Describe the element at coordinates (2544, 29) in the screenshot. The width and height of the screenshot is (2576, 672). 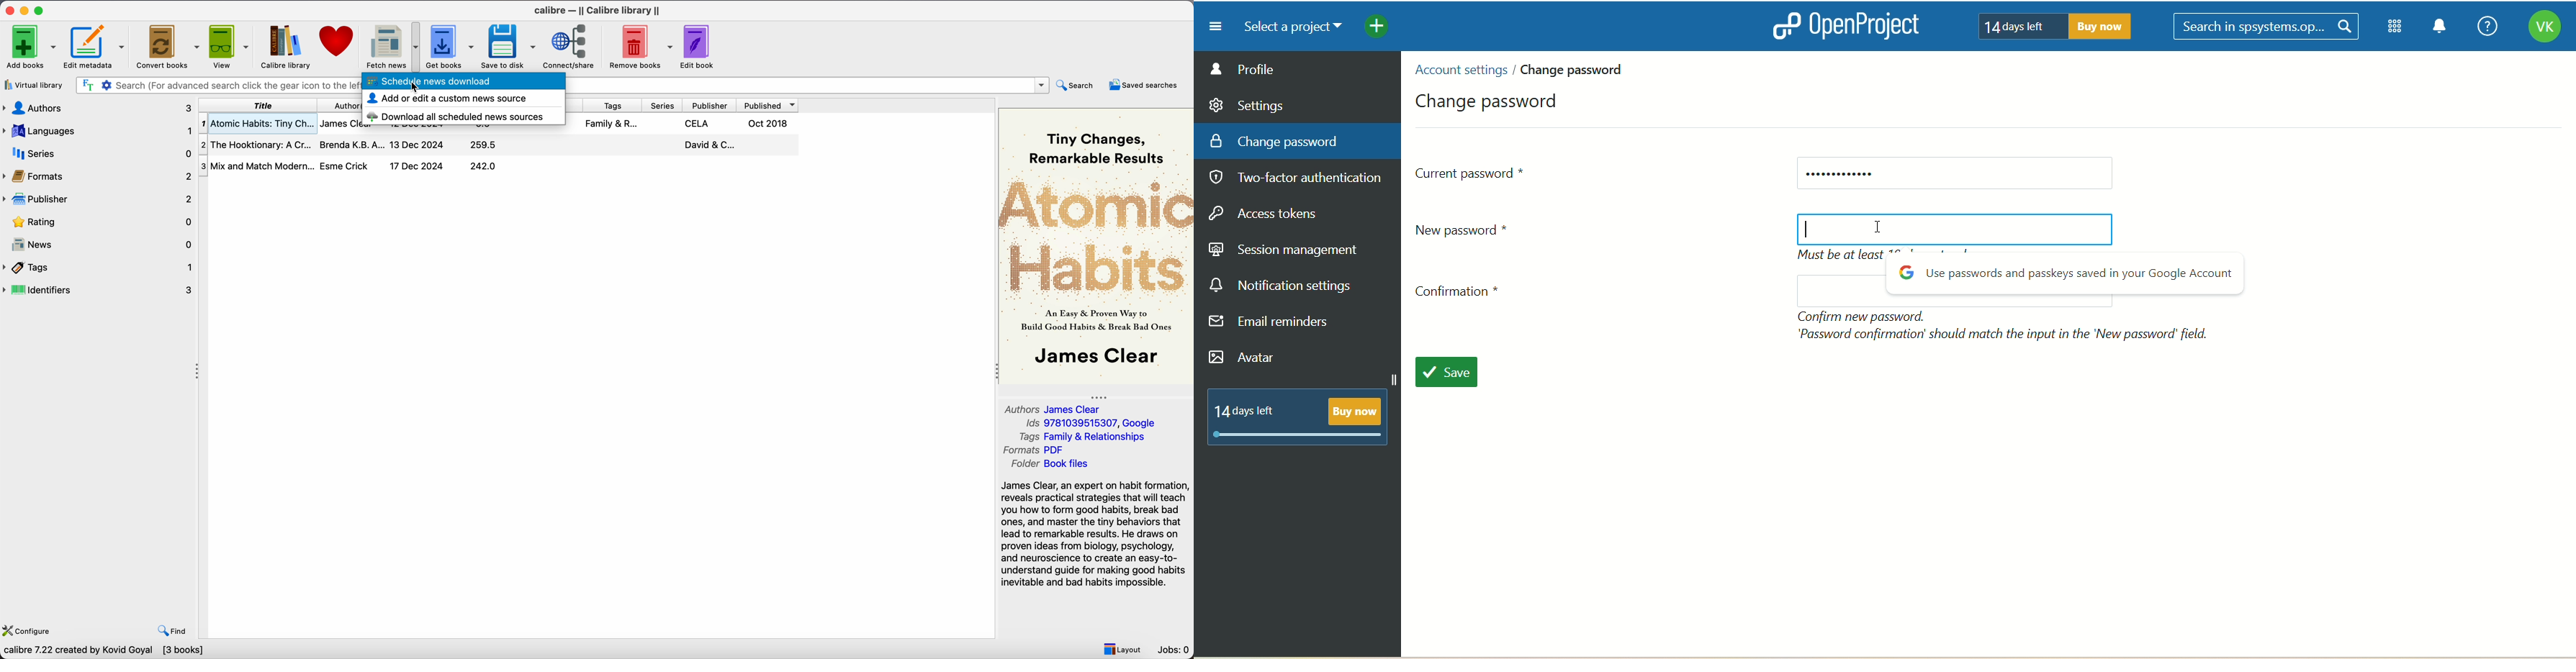
I see `account` at that location.